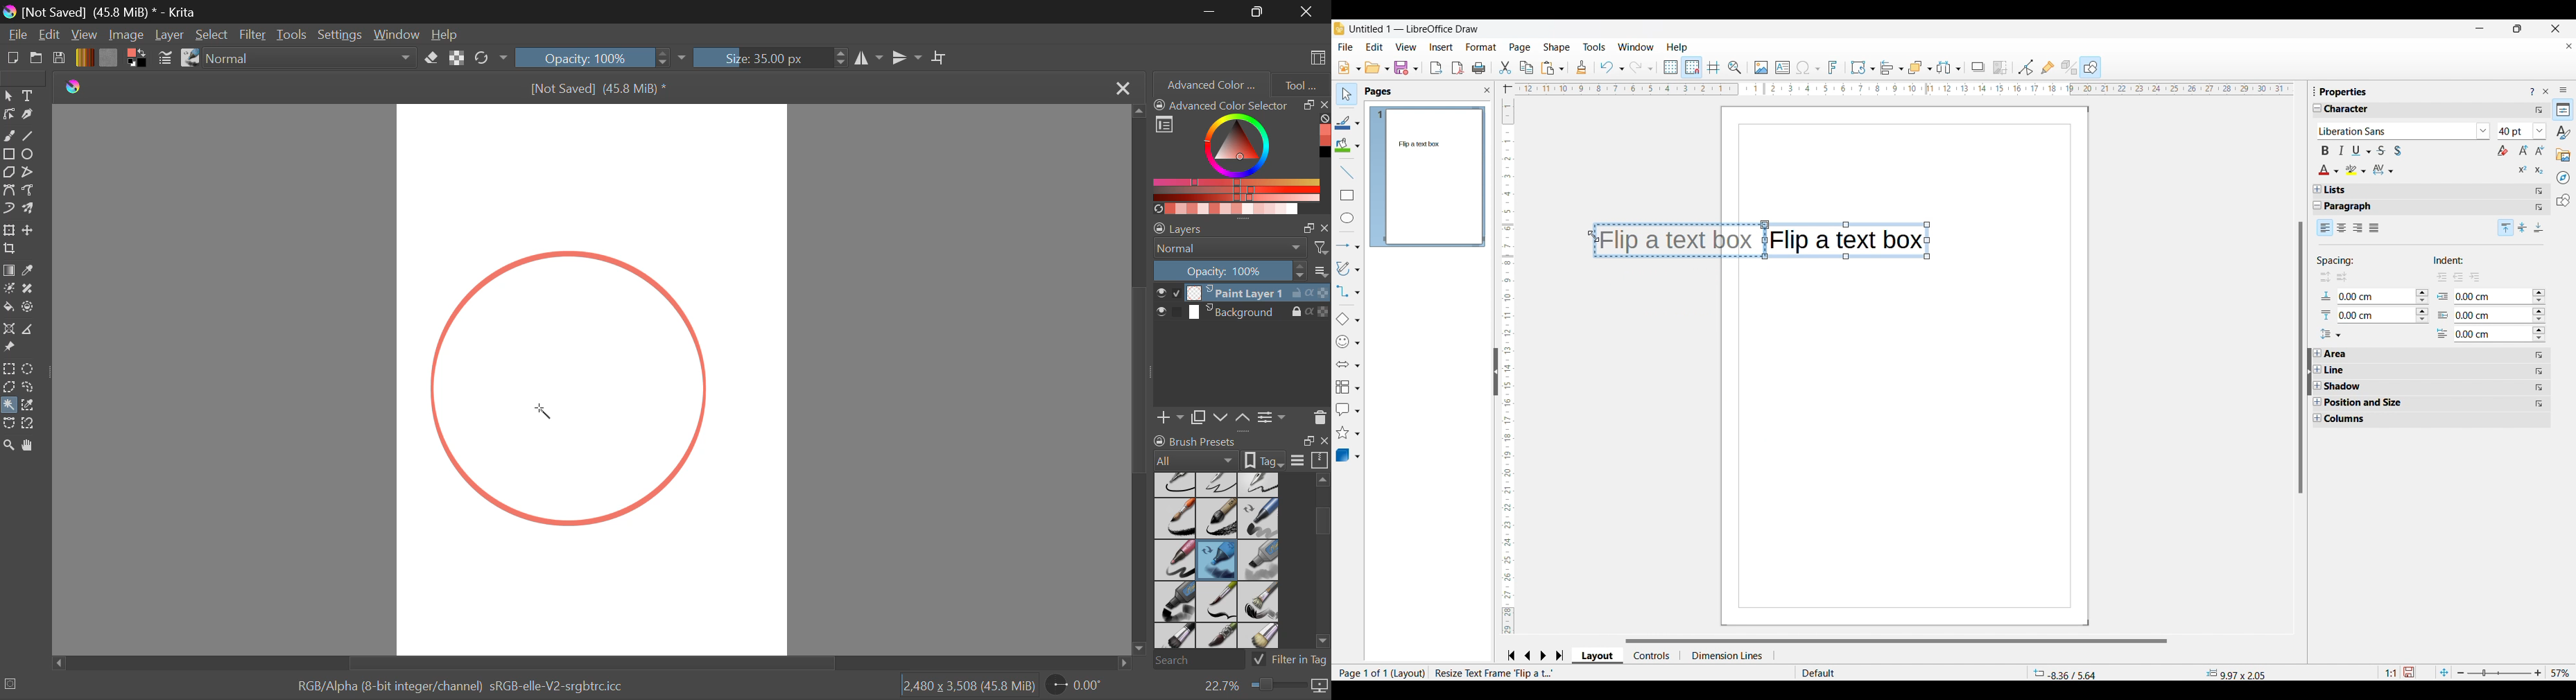 Image resolution: width=2576 pixels, height=700 pixels. What do you see at coordinates (868, 58) in the screenshot?
I see `Horizontal Mirror Tool` at bounding box center [868, 58].